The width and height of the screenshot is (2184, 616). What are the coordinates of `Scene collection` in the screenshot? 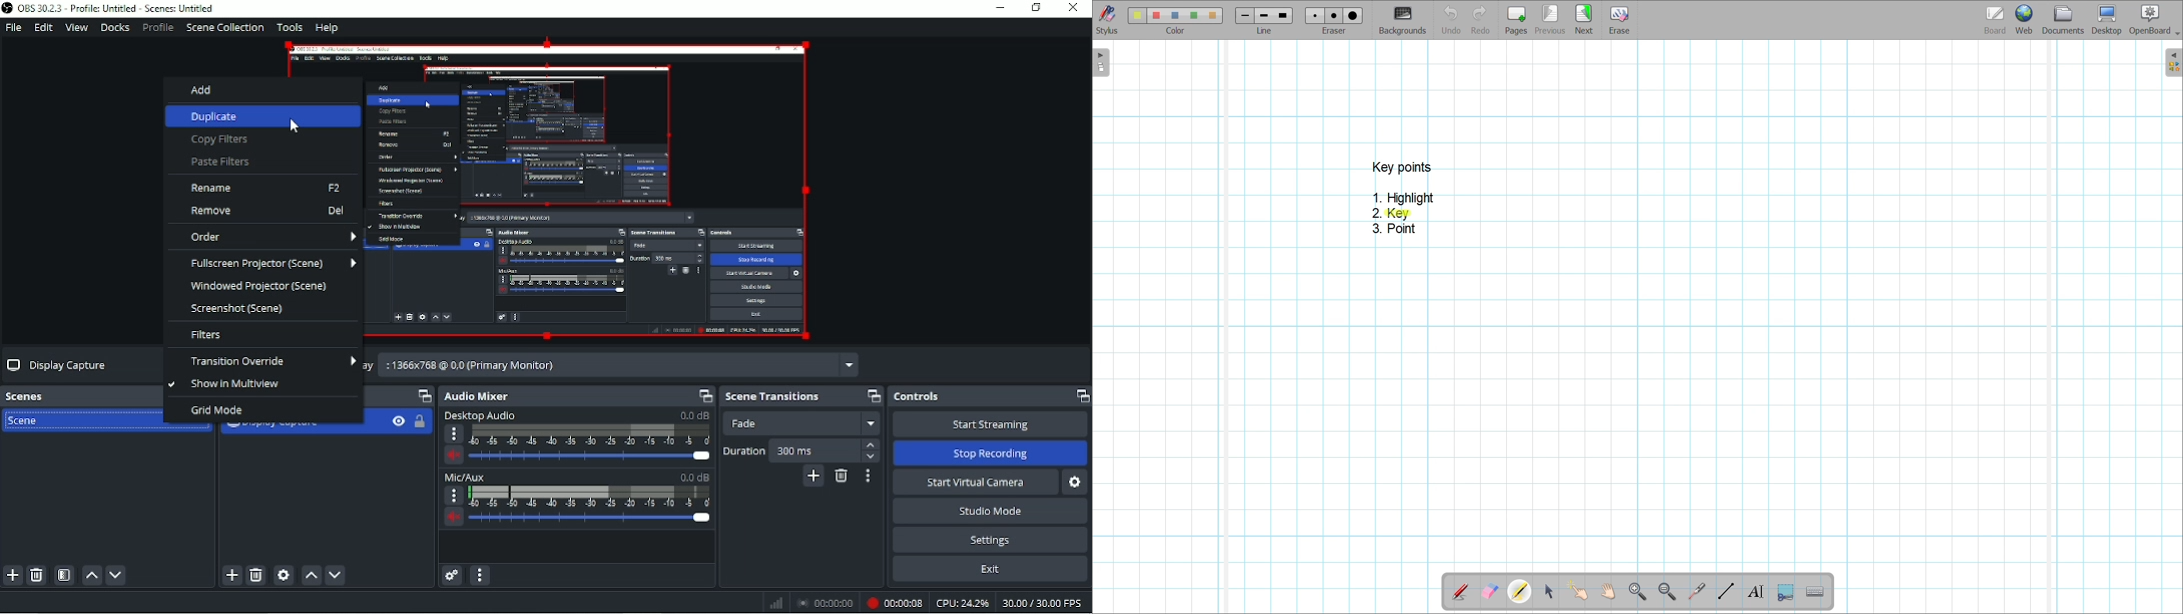 It's located at (226, 27).